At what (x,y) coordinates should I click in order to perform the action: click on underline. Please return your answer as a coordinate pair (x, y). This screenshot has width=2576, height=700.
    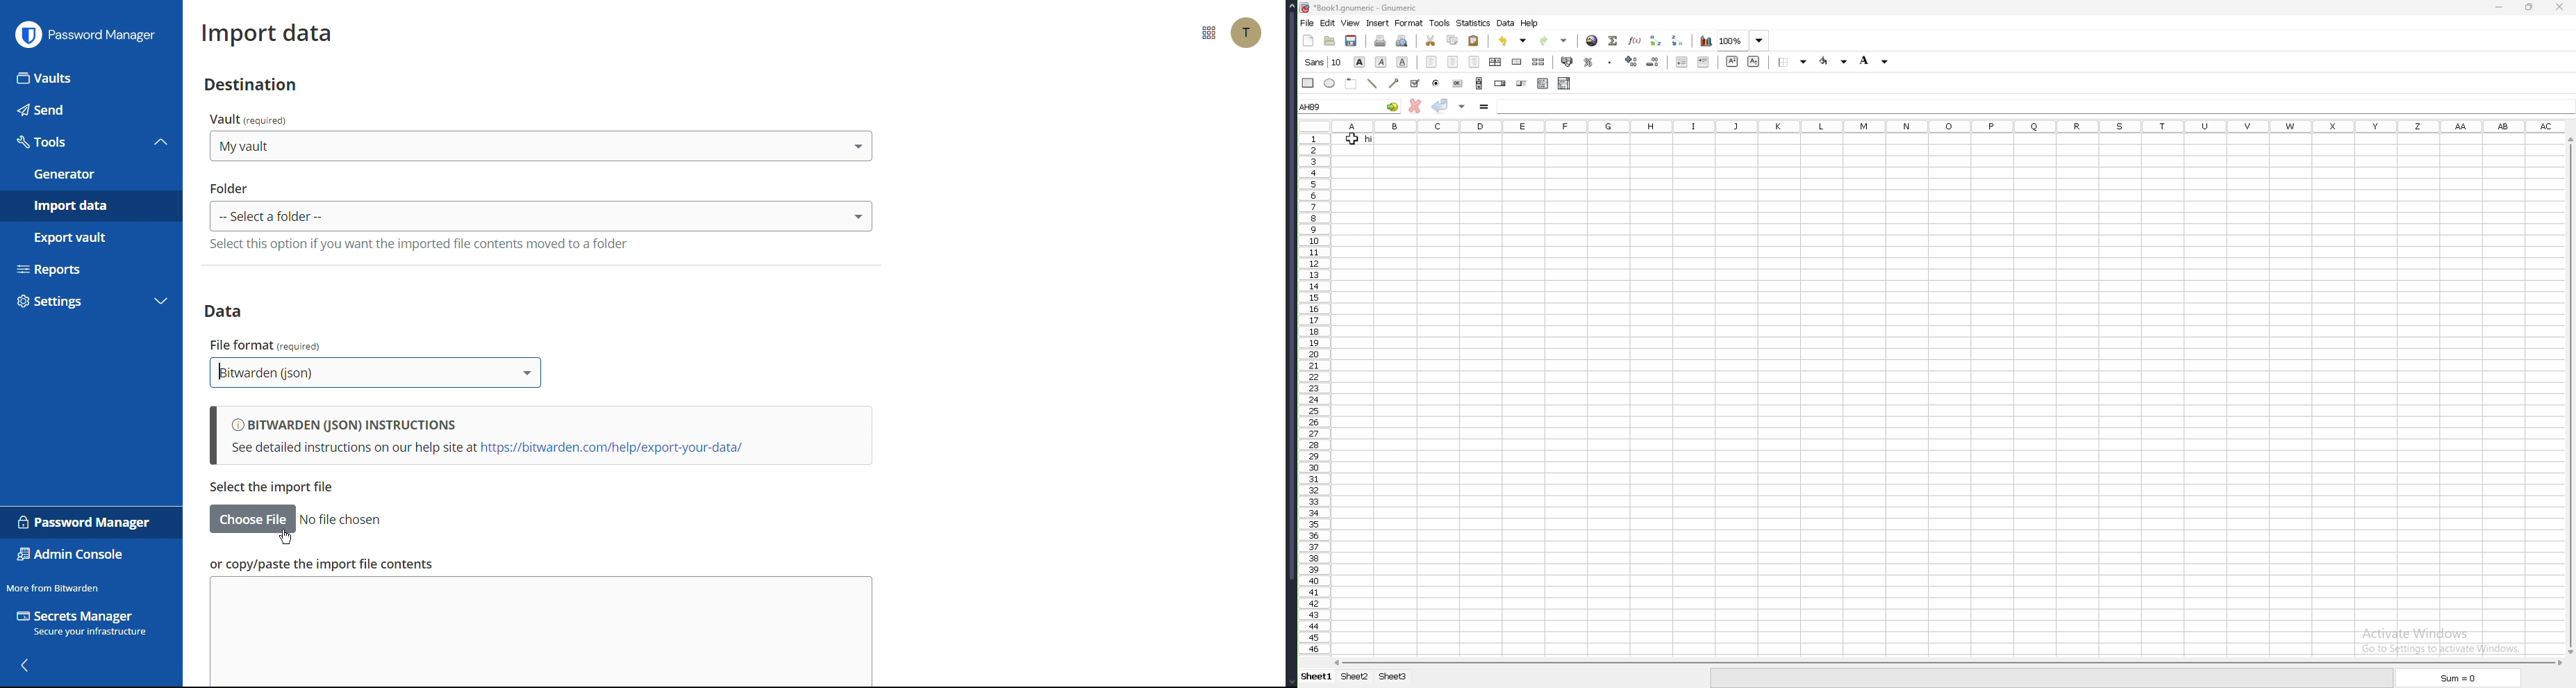
    Looking at the image, I should click on (1403, 62).